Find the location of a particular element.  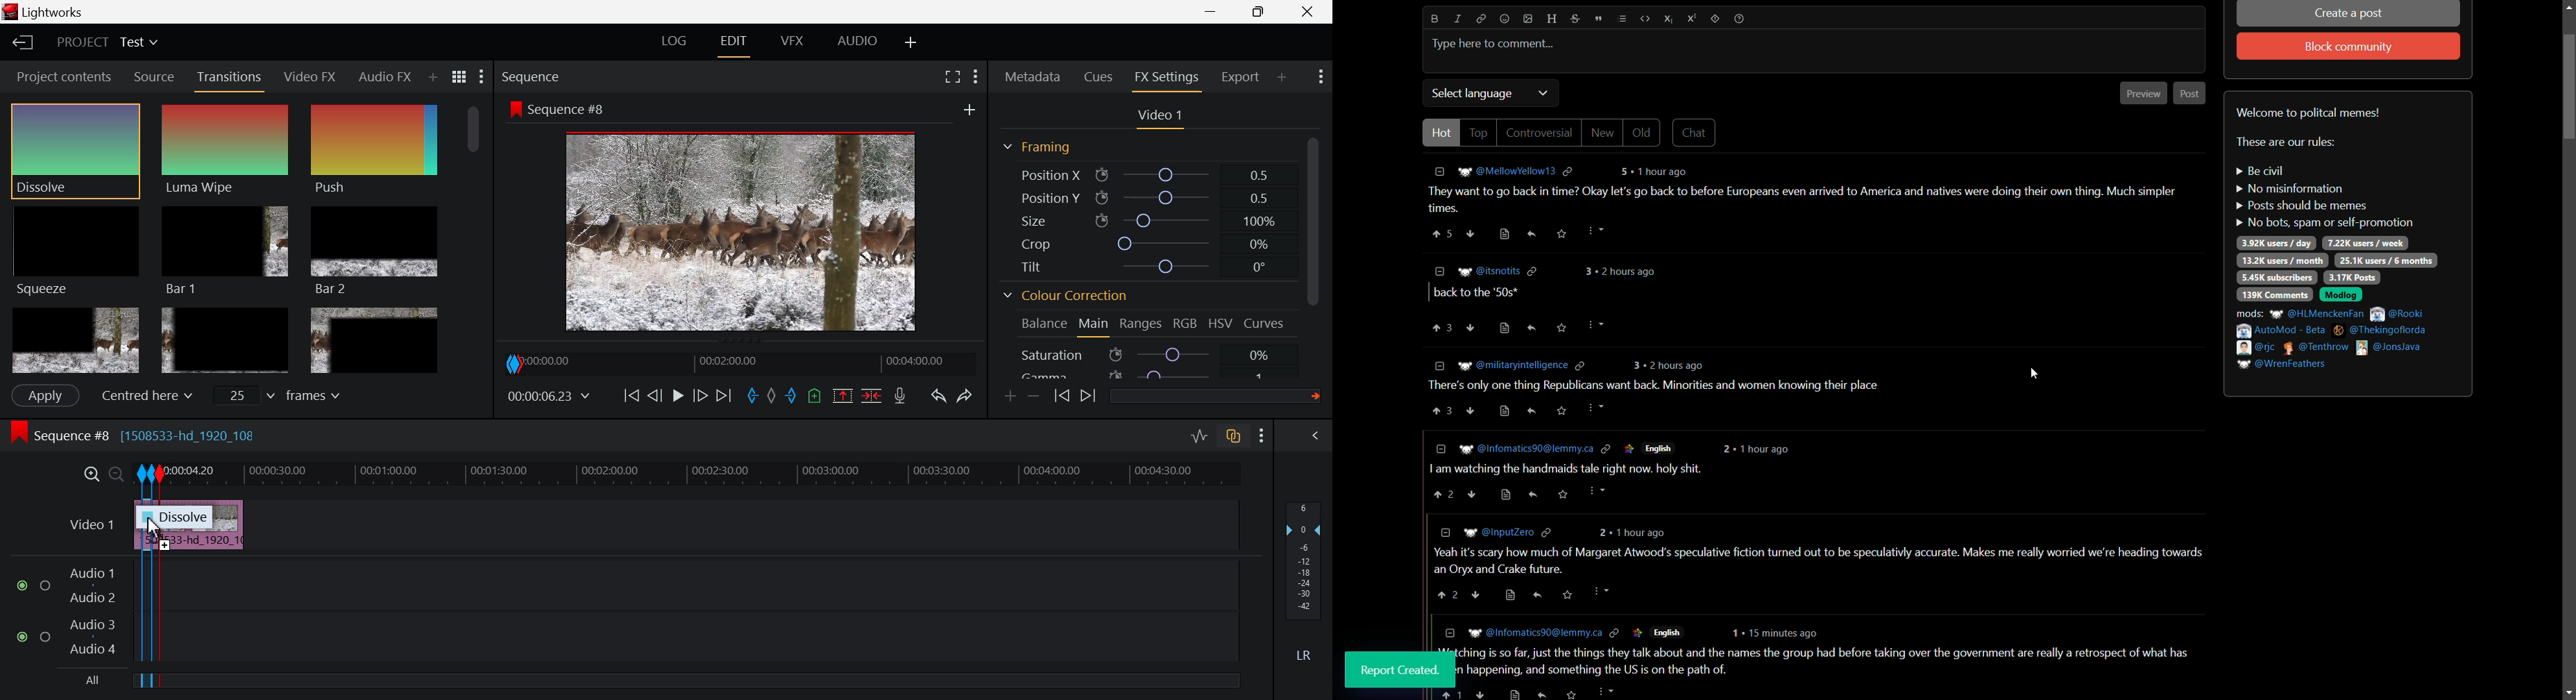

image is located at coordinates (1528, 18).